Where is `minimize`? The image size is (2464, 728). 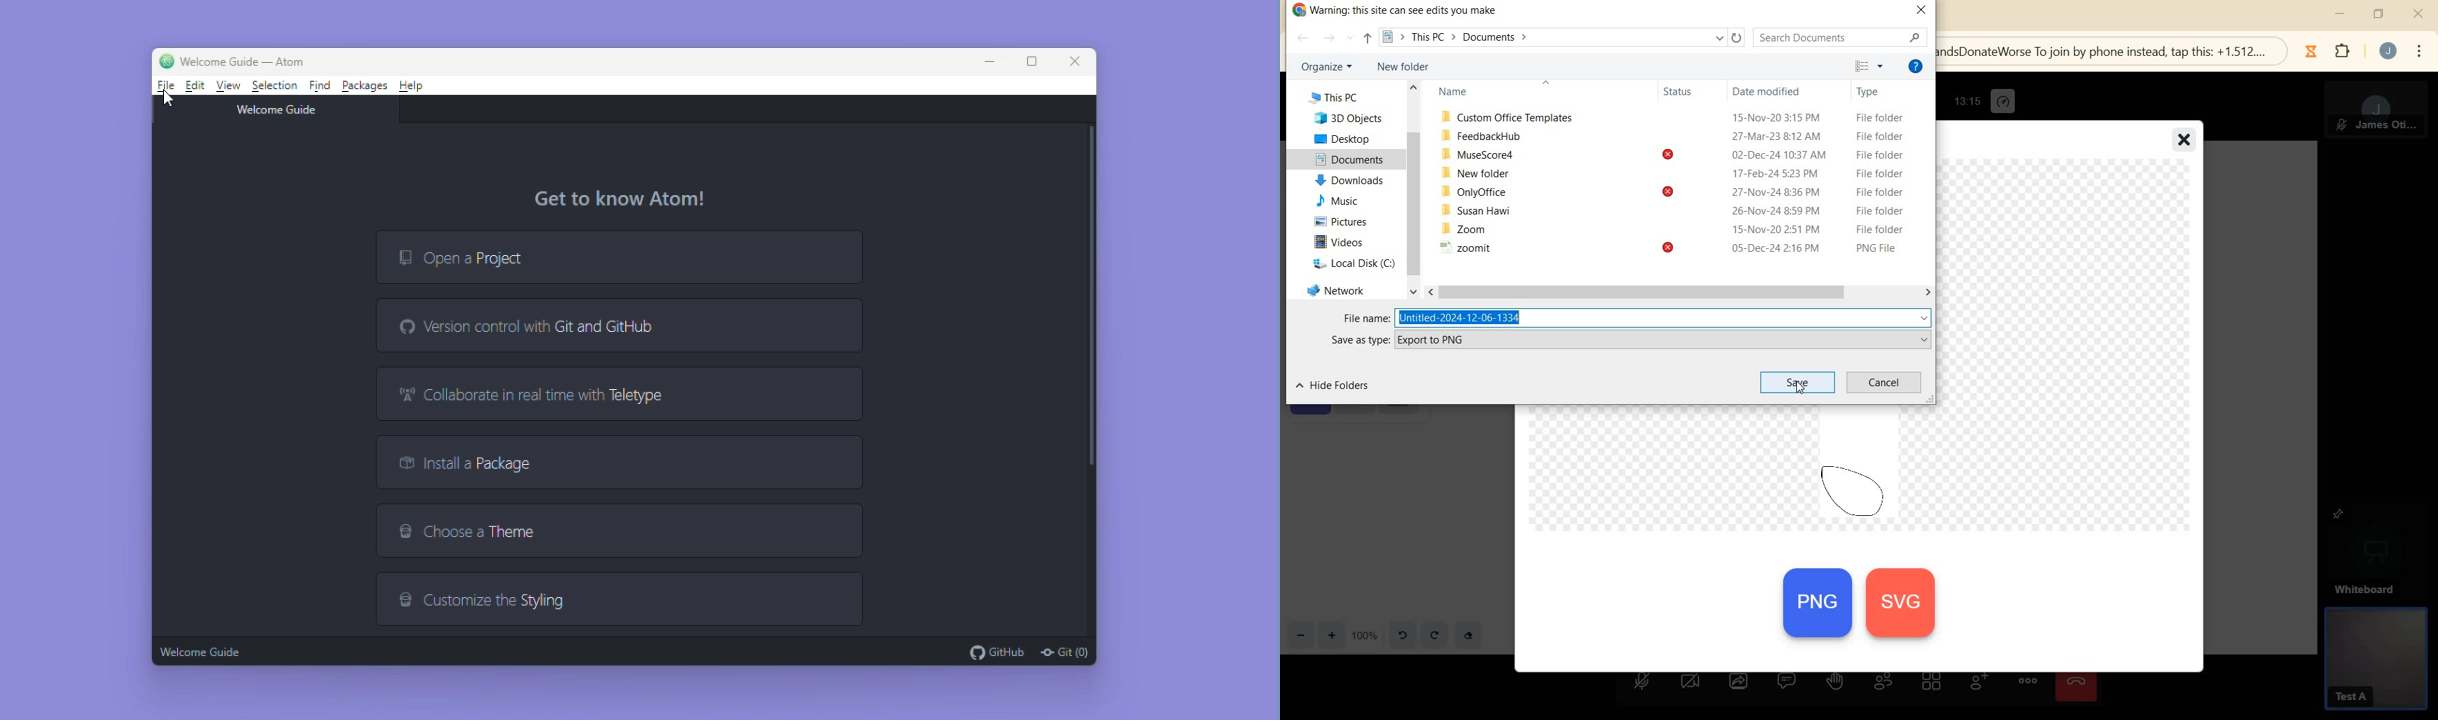 minimize is located at coordinates (2340, 13).